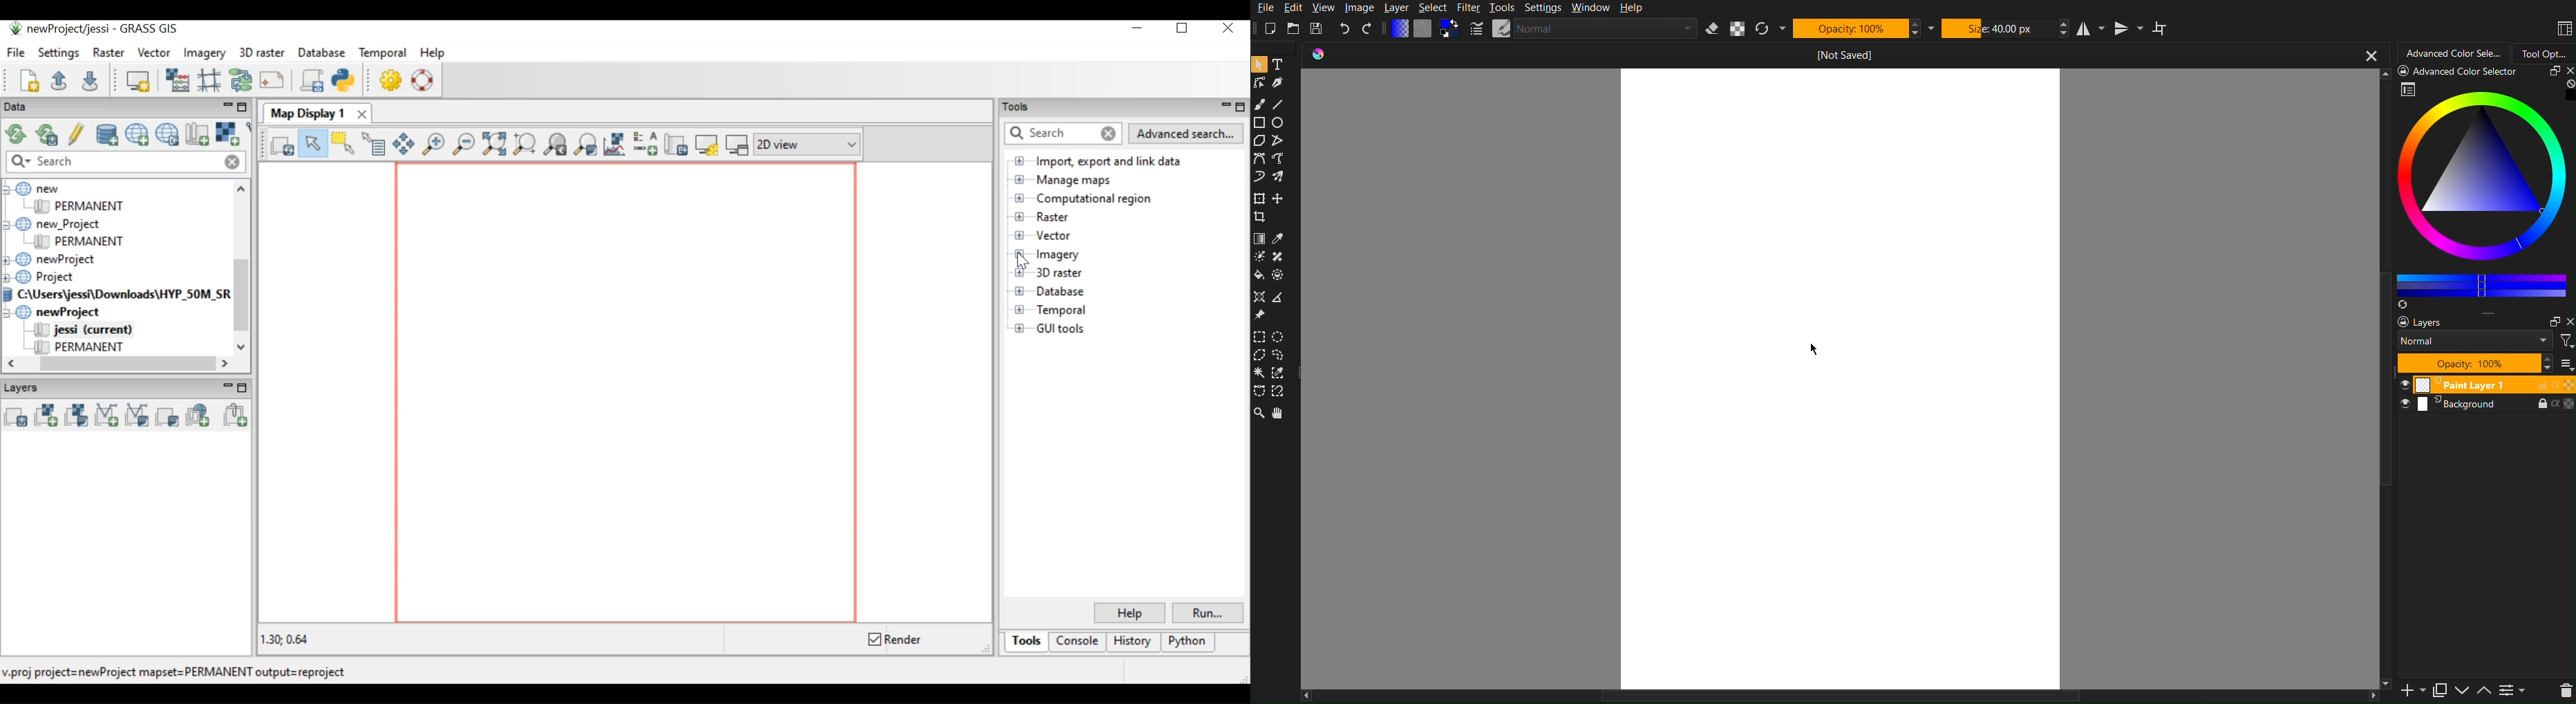 This screenshot has height=728, width=2576. Describe the element at coordinates (2006, 28) in the screenshot. I see `Size: 40.00 px` at that location.